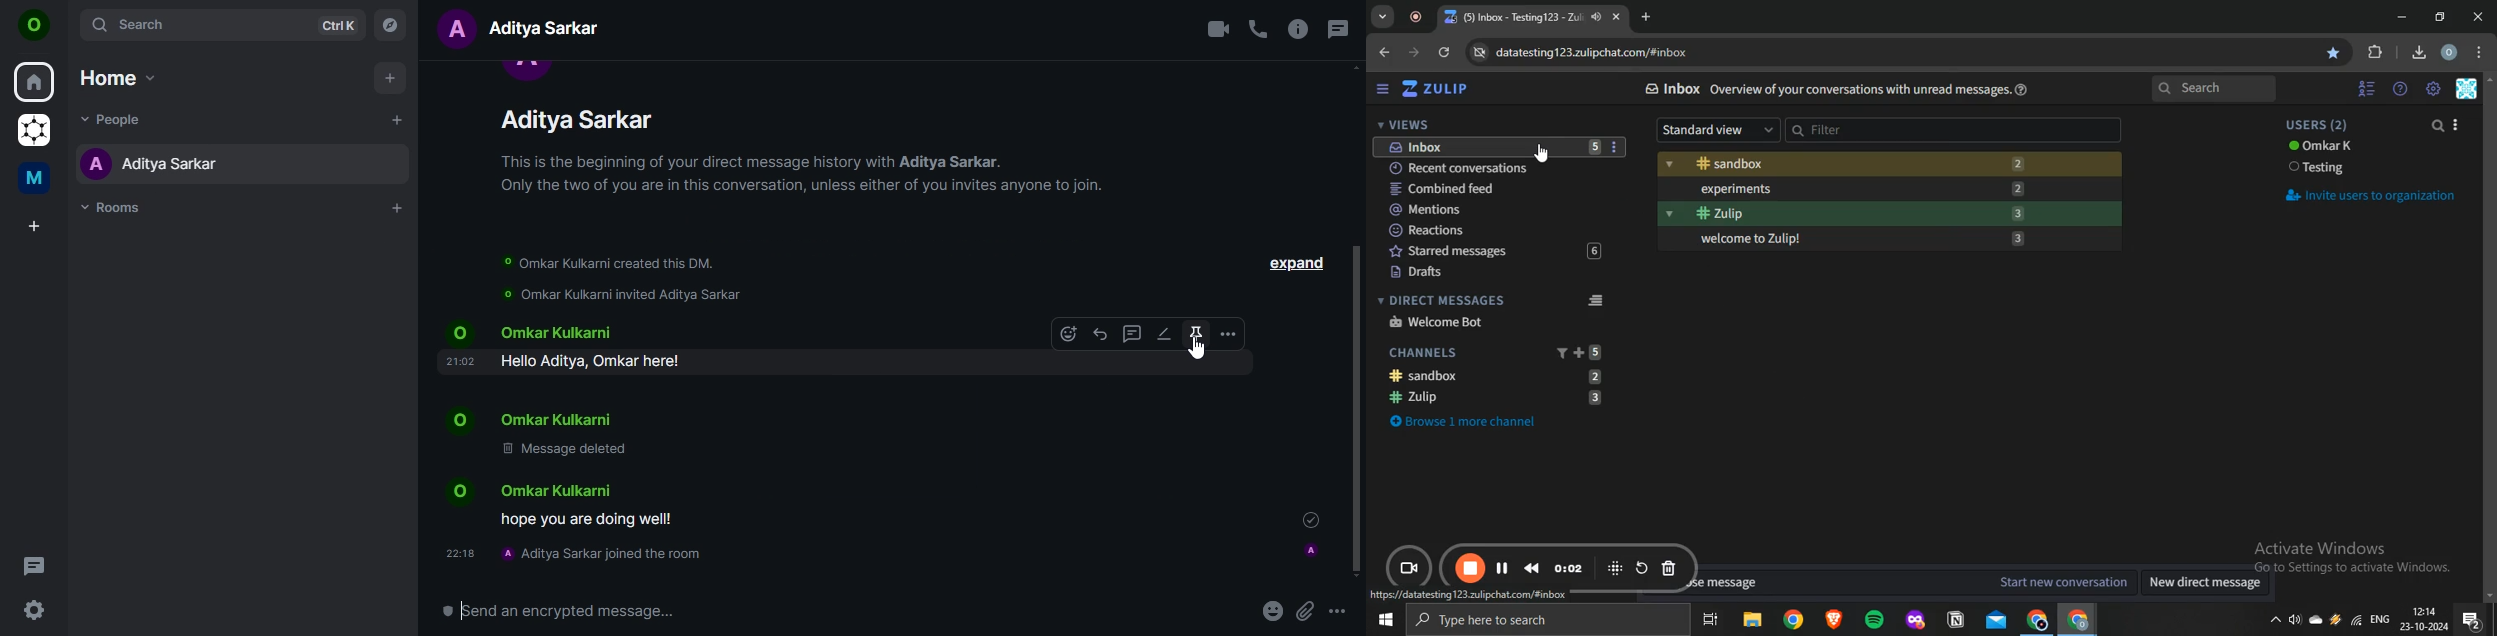 The width and height of the screenshot is (2520, 644). I want to click on cursor, so click(1197, 348).